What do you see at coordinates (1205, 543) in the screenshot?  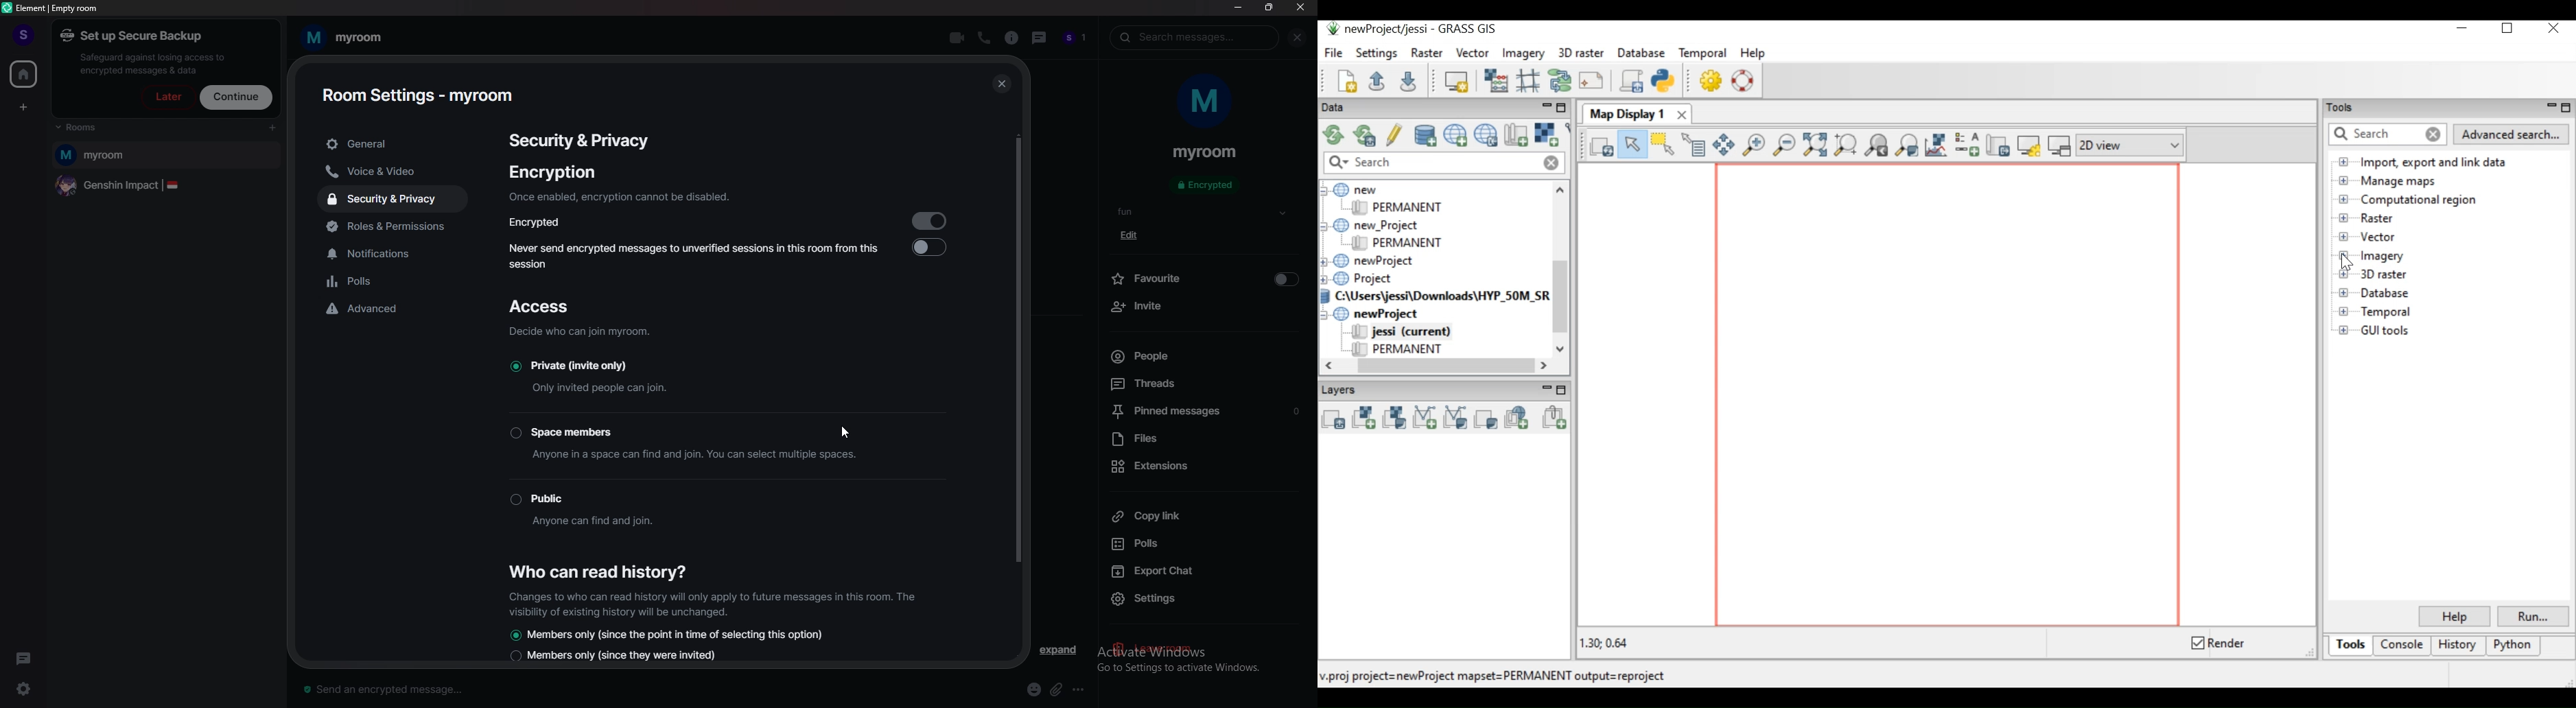 I see `polls` at bounding box center [1205, 543].